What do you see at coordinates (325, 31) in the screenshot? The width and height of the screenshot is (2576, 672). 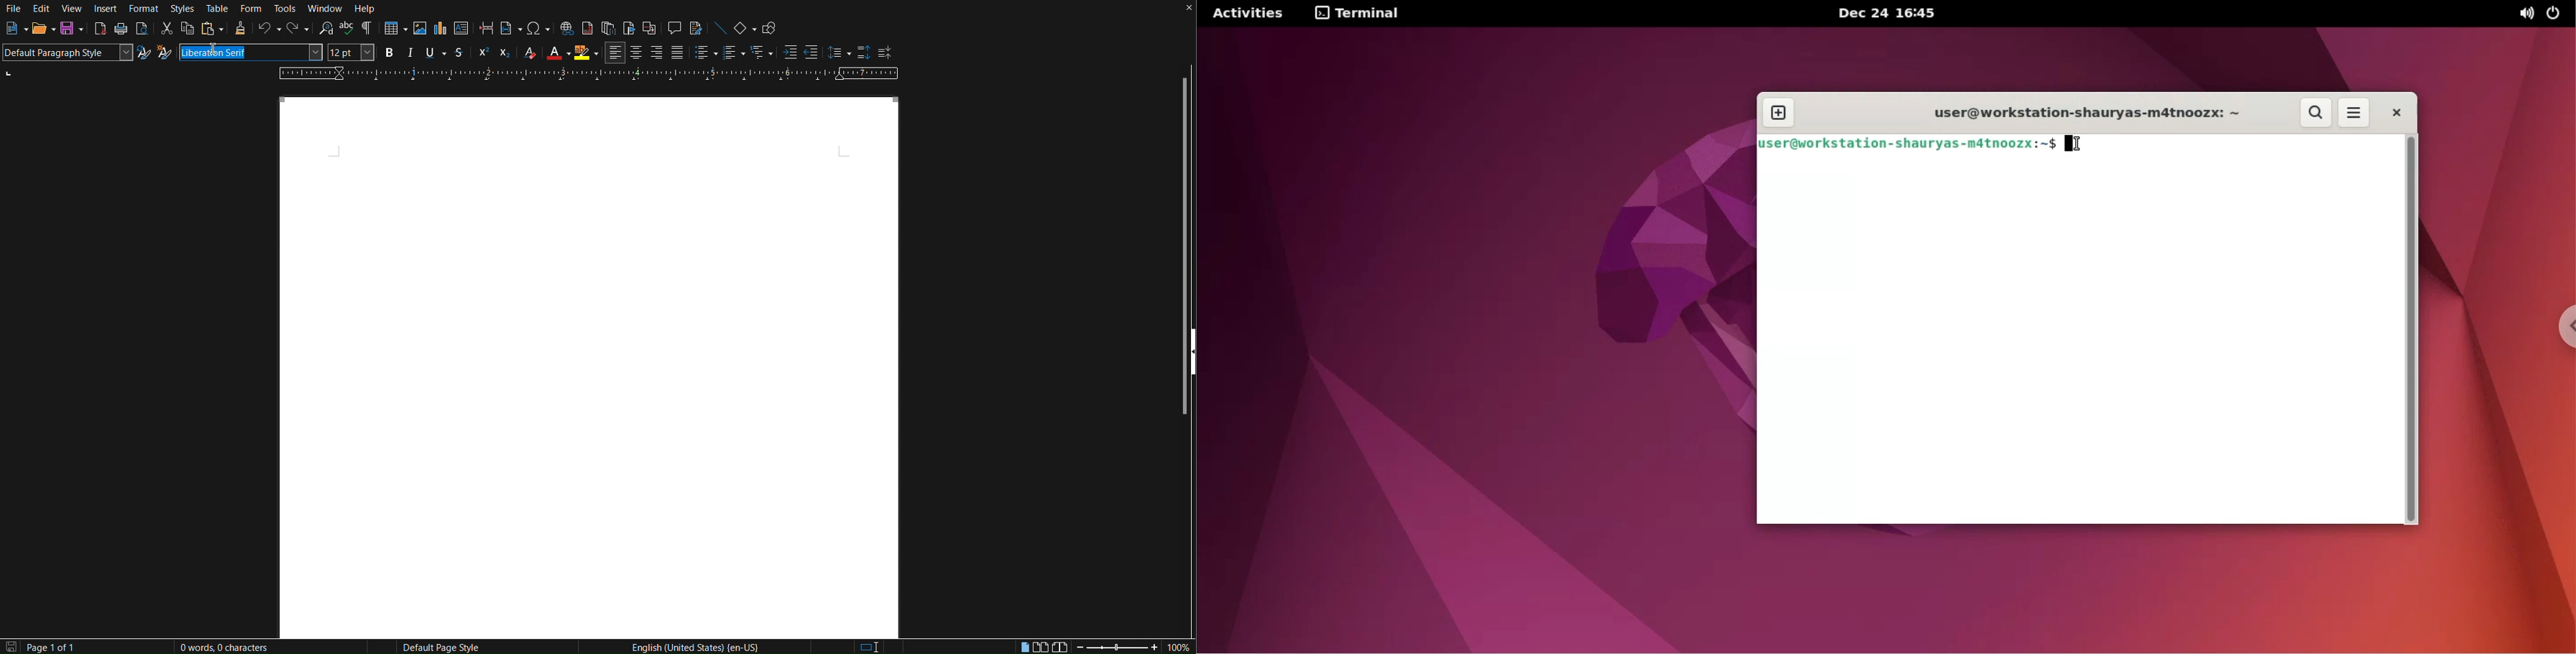 I see `Find and Replace` at bounding box center [325, 31].